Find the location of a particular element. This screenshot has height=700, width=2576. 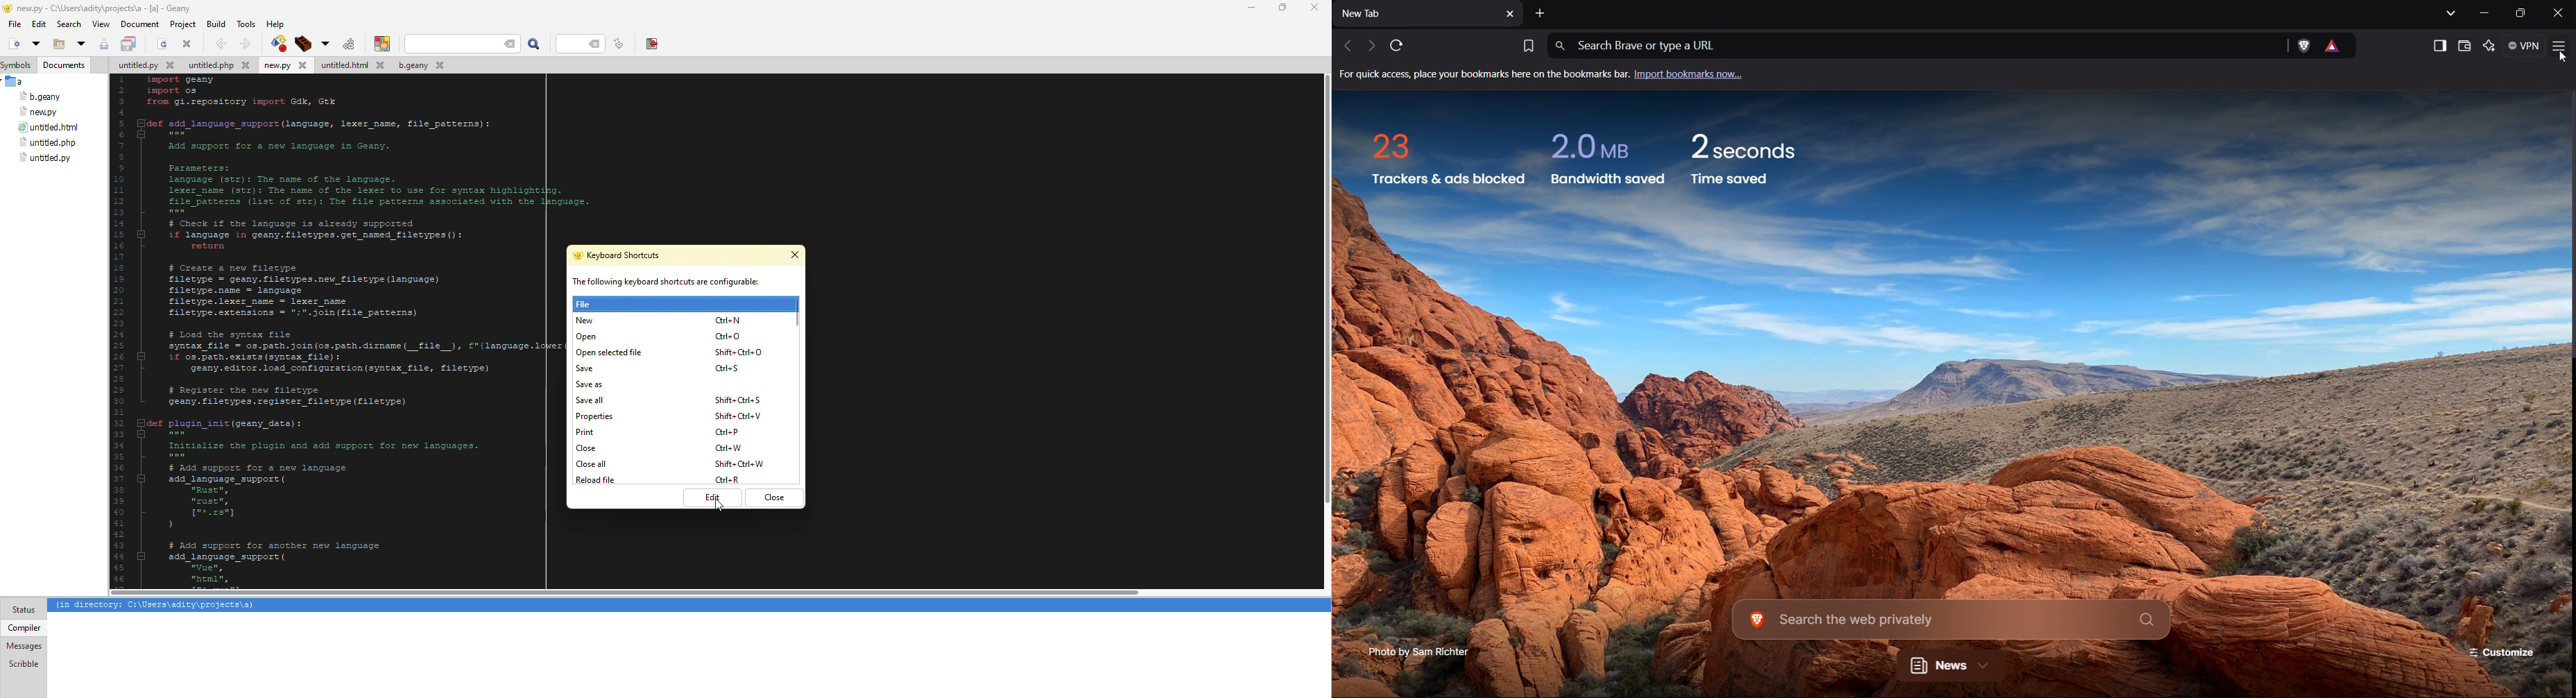

Address Bar is located at coordinates (1953, 48).